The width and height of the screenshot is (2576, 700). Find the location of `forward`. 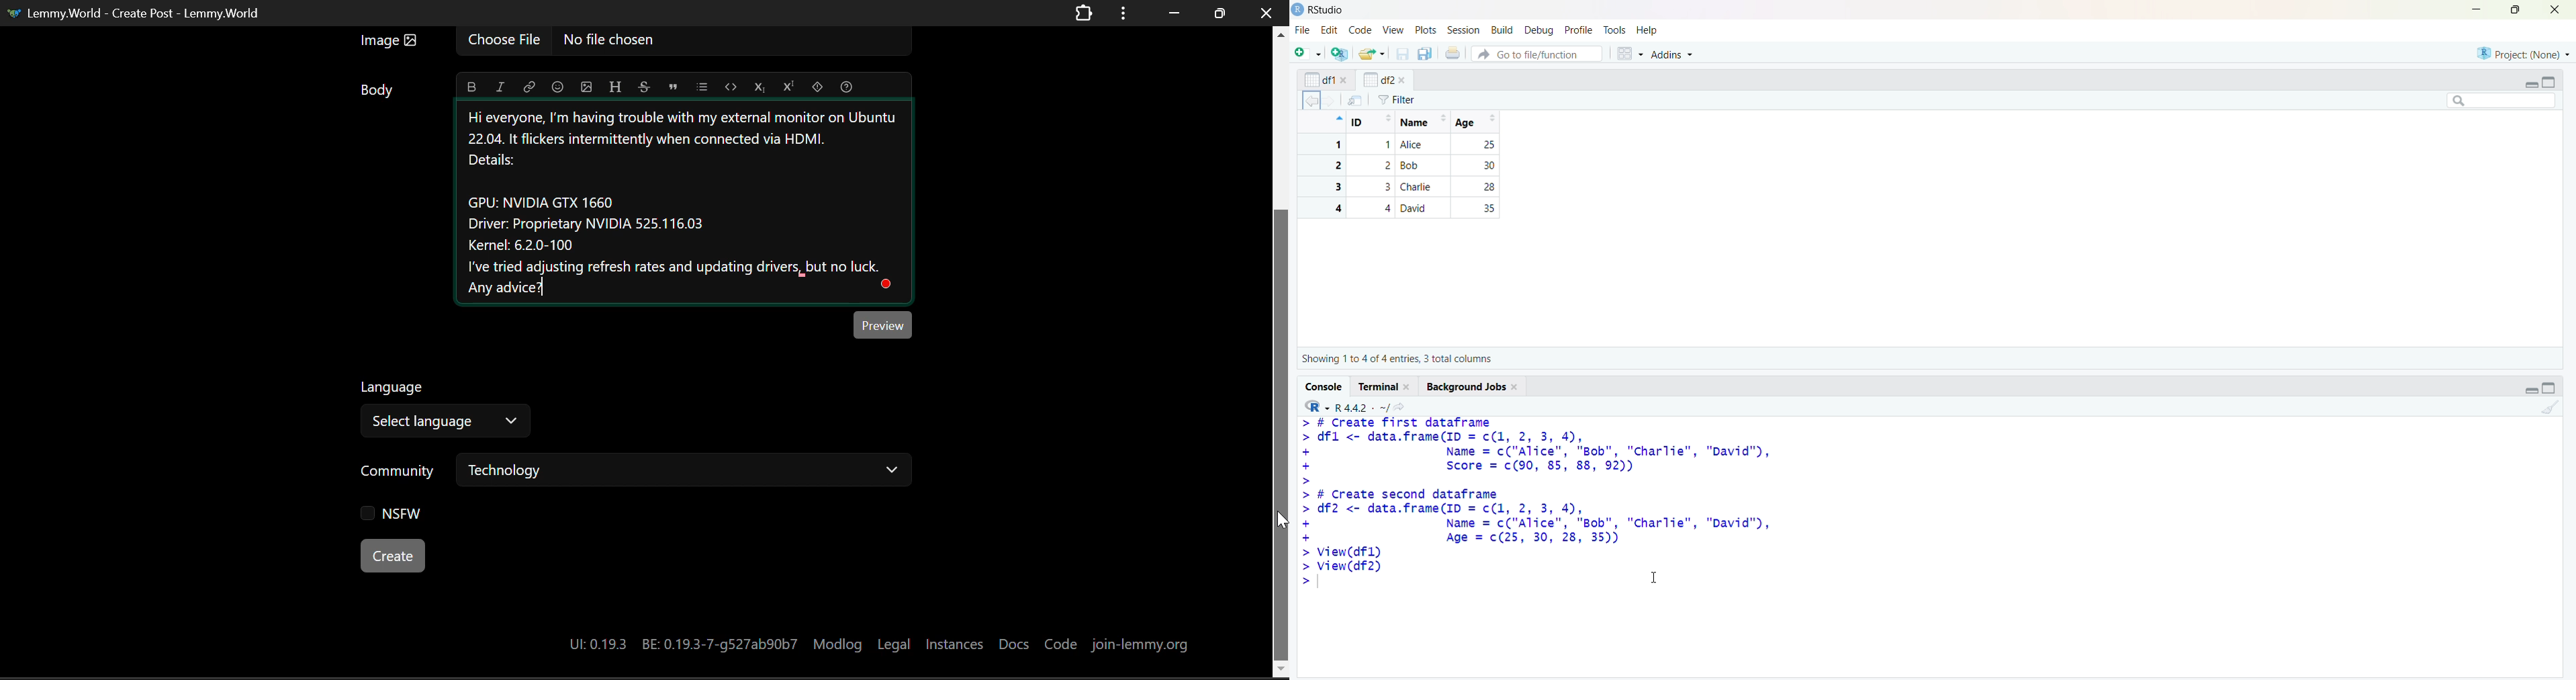

forward is located at coordinates (1330, 101).